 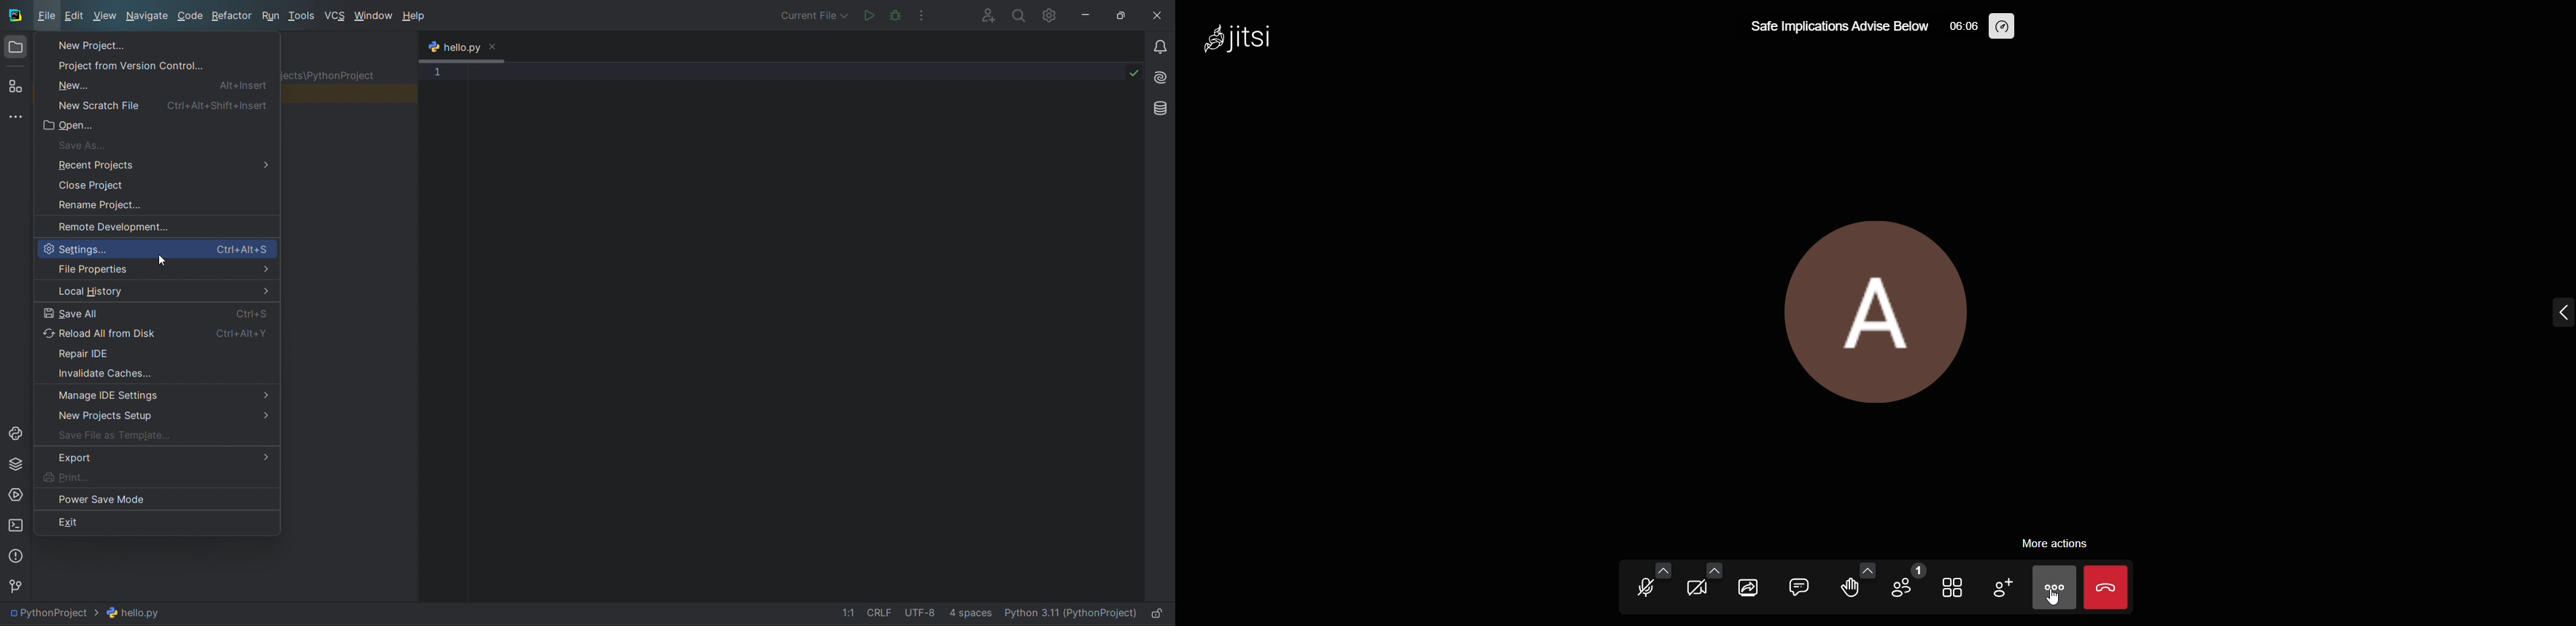 What do you see at coordinates (14, 48) in the screenshot?
I see `Project Window` at bounding box center [14, 48].